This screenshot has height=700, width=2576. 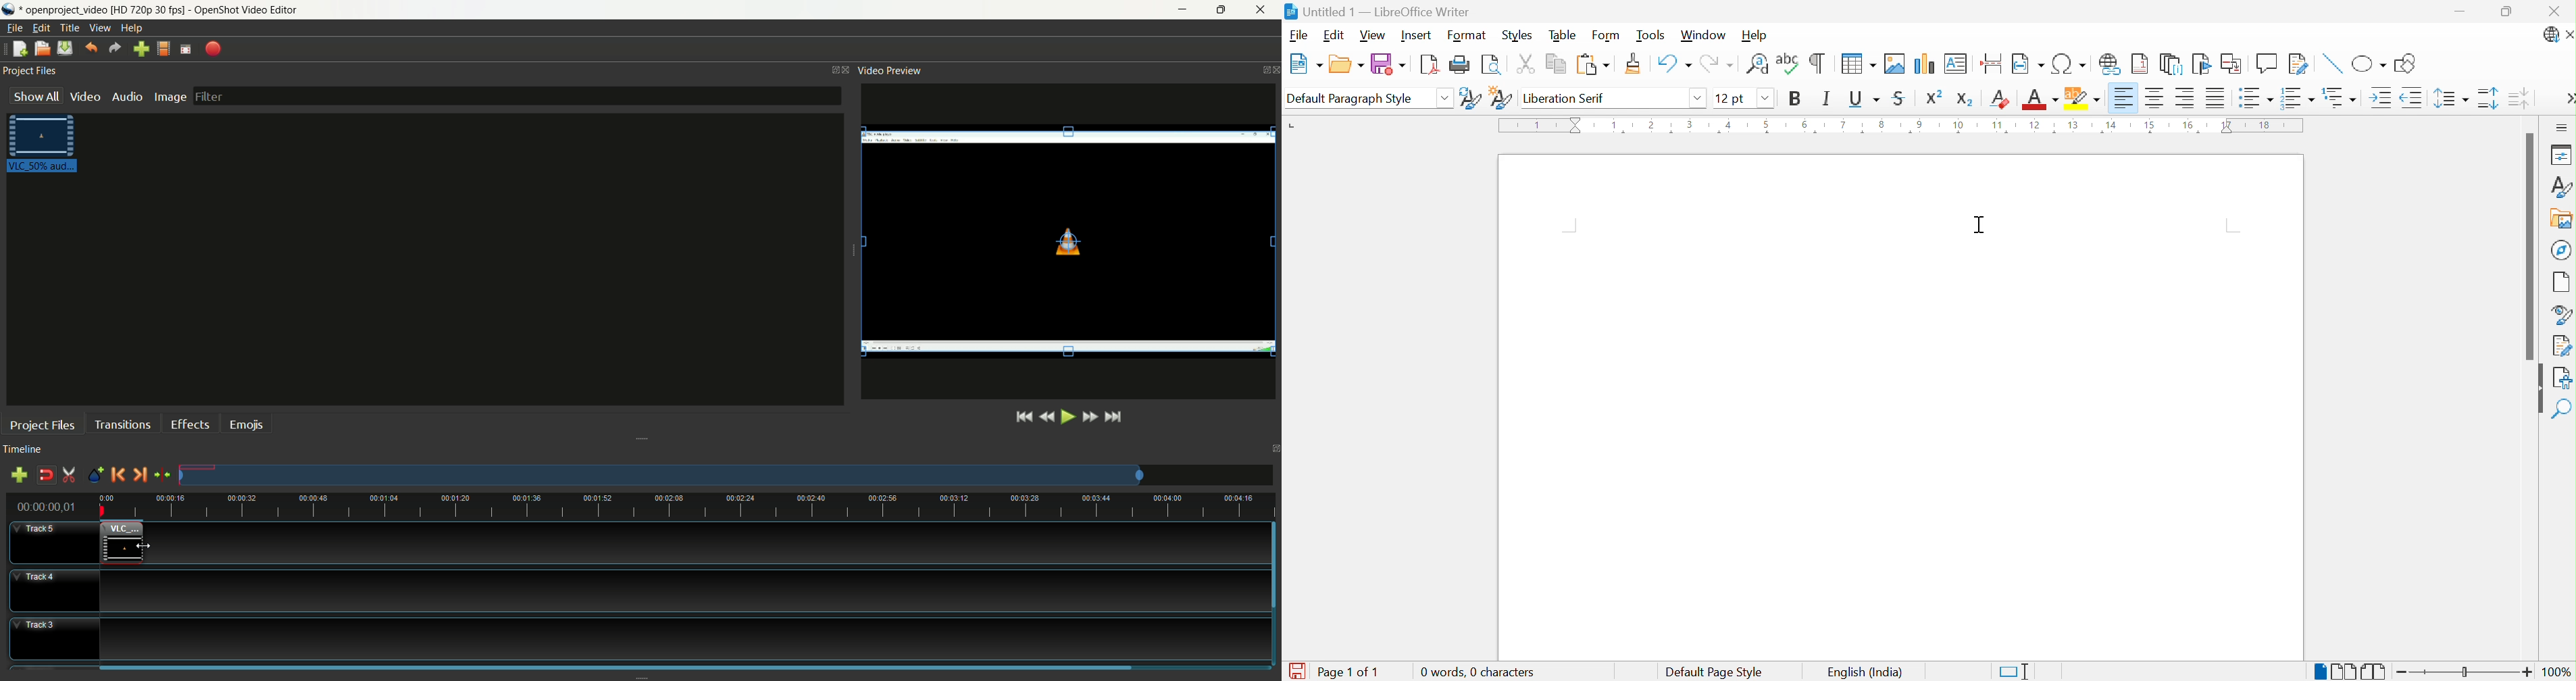 I want to click on New, so click(x=1309, y=64).